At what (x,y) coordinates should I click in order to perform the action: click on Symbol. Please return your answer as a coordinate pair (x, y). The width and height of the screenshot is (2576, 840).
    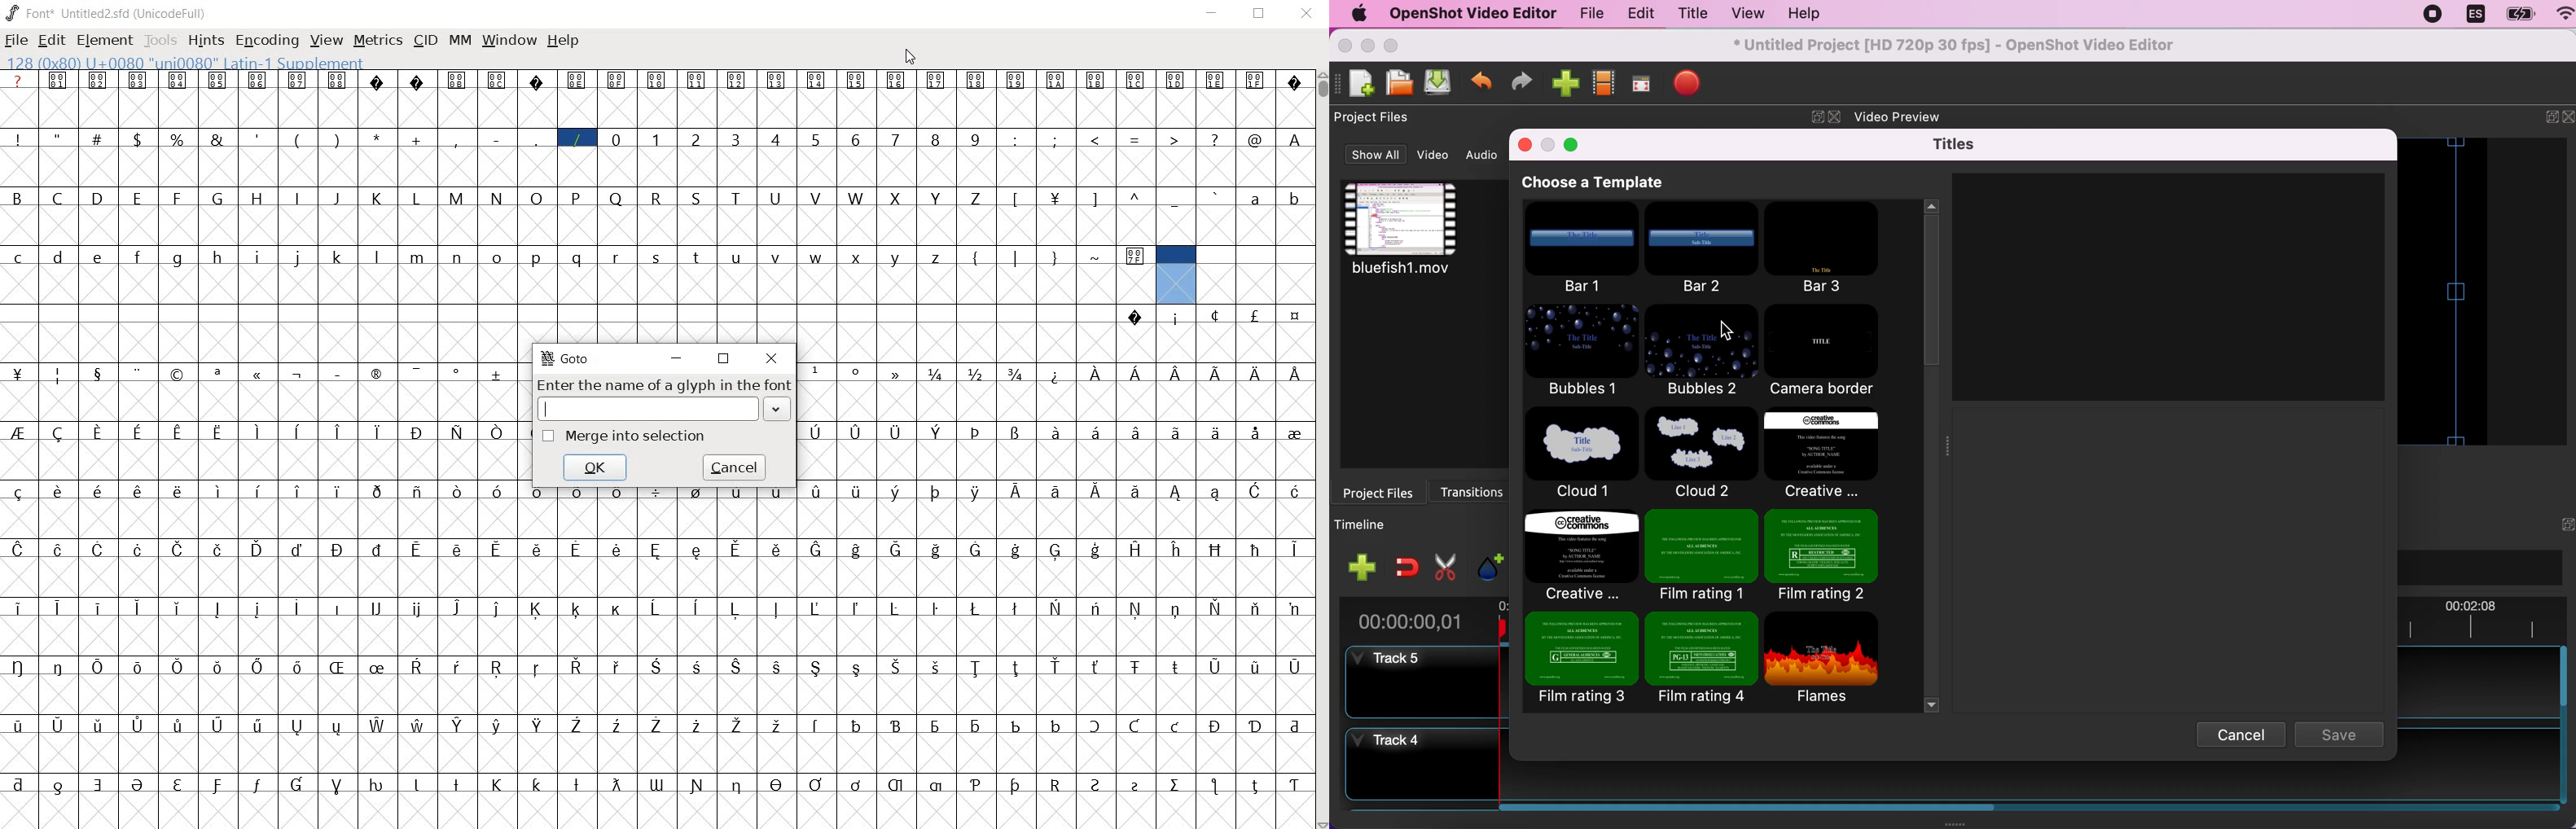
    Looking at the image, I should click on (60, 81).